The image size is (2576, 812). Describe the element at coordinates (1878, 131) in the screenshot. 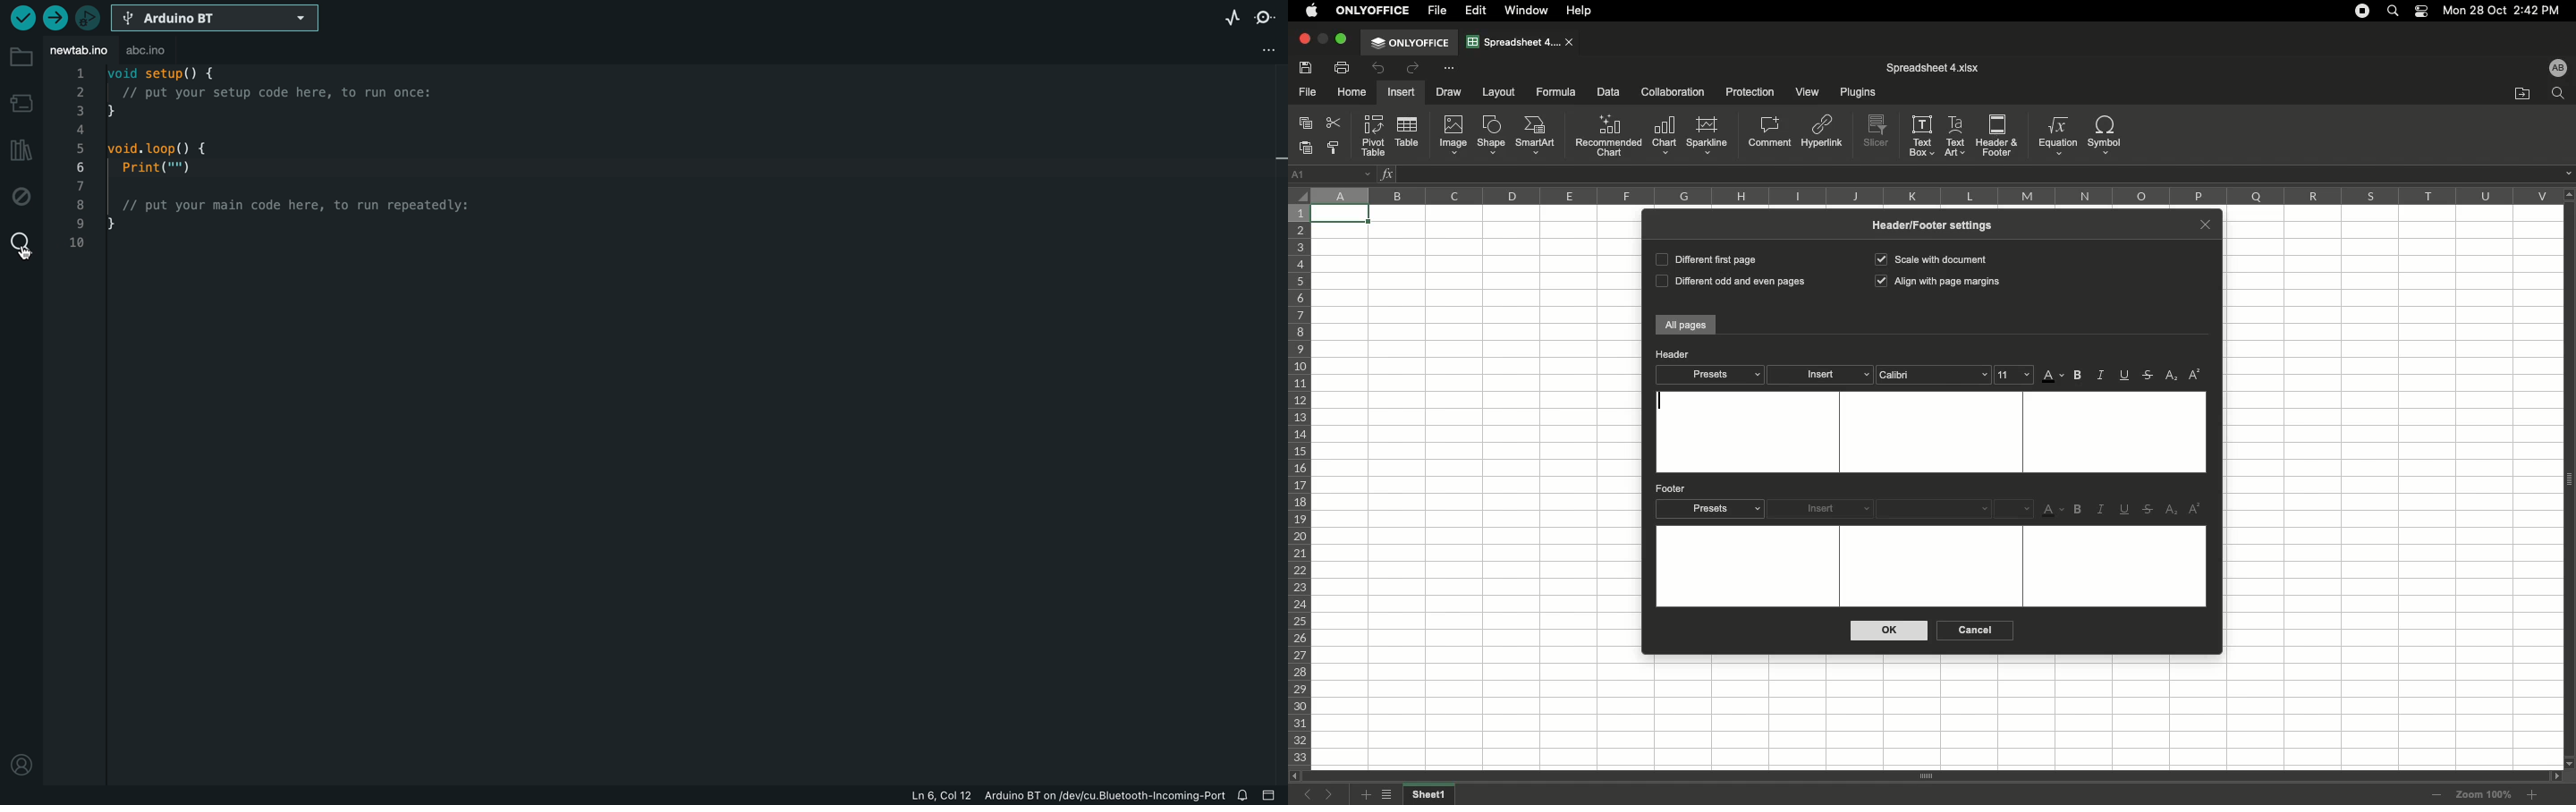

I see `Slicer` at that location.